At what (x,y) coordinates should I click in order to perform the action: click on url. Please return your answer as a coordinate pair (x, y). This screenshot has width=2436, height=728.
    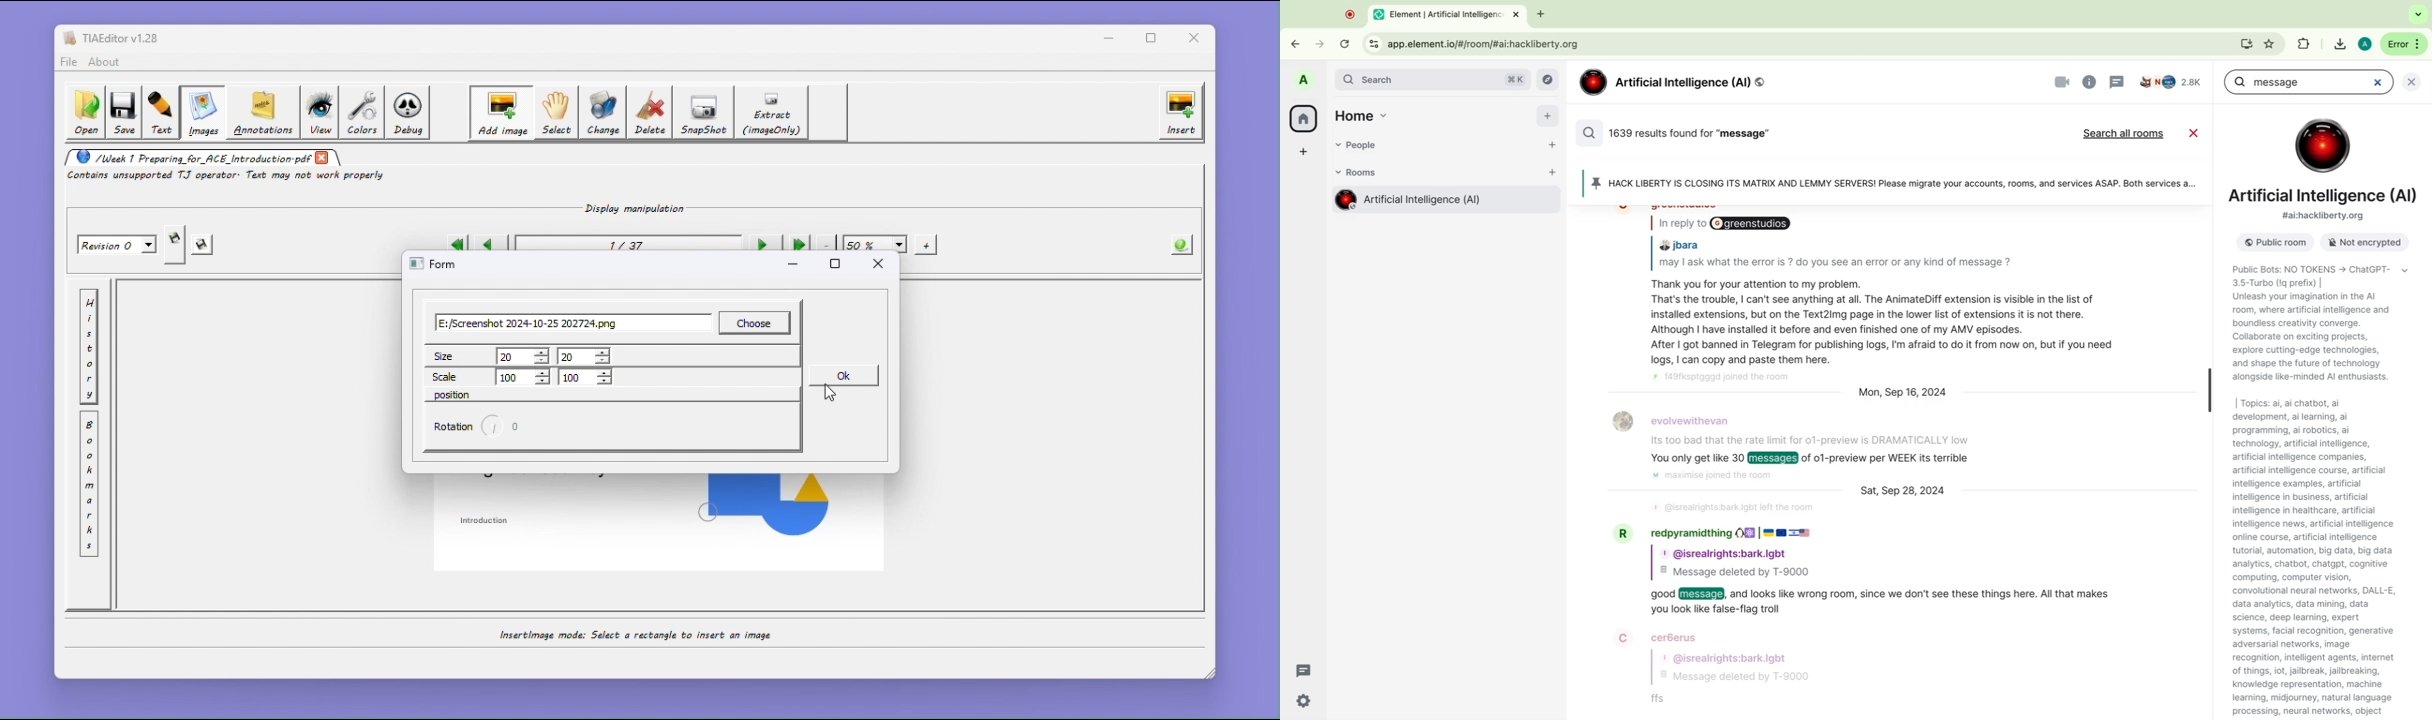
    Looking at the image, I should click on (2325, 217).